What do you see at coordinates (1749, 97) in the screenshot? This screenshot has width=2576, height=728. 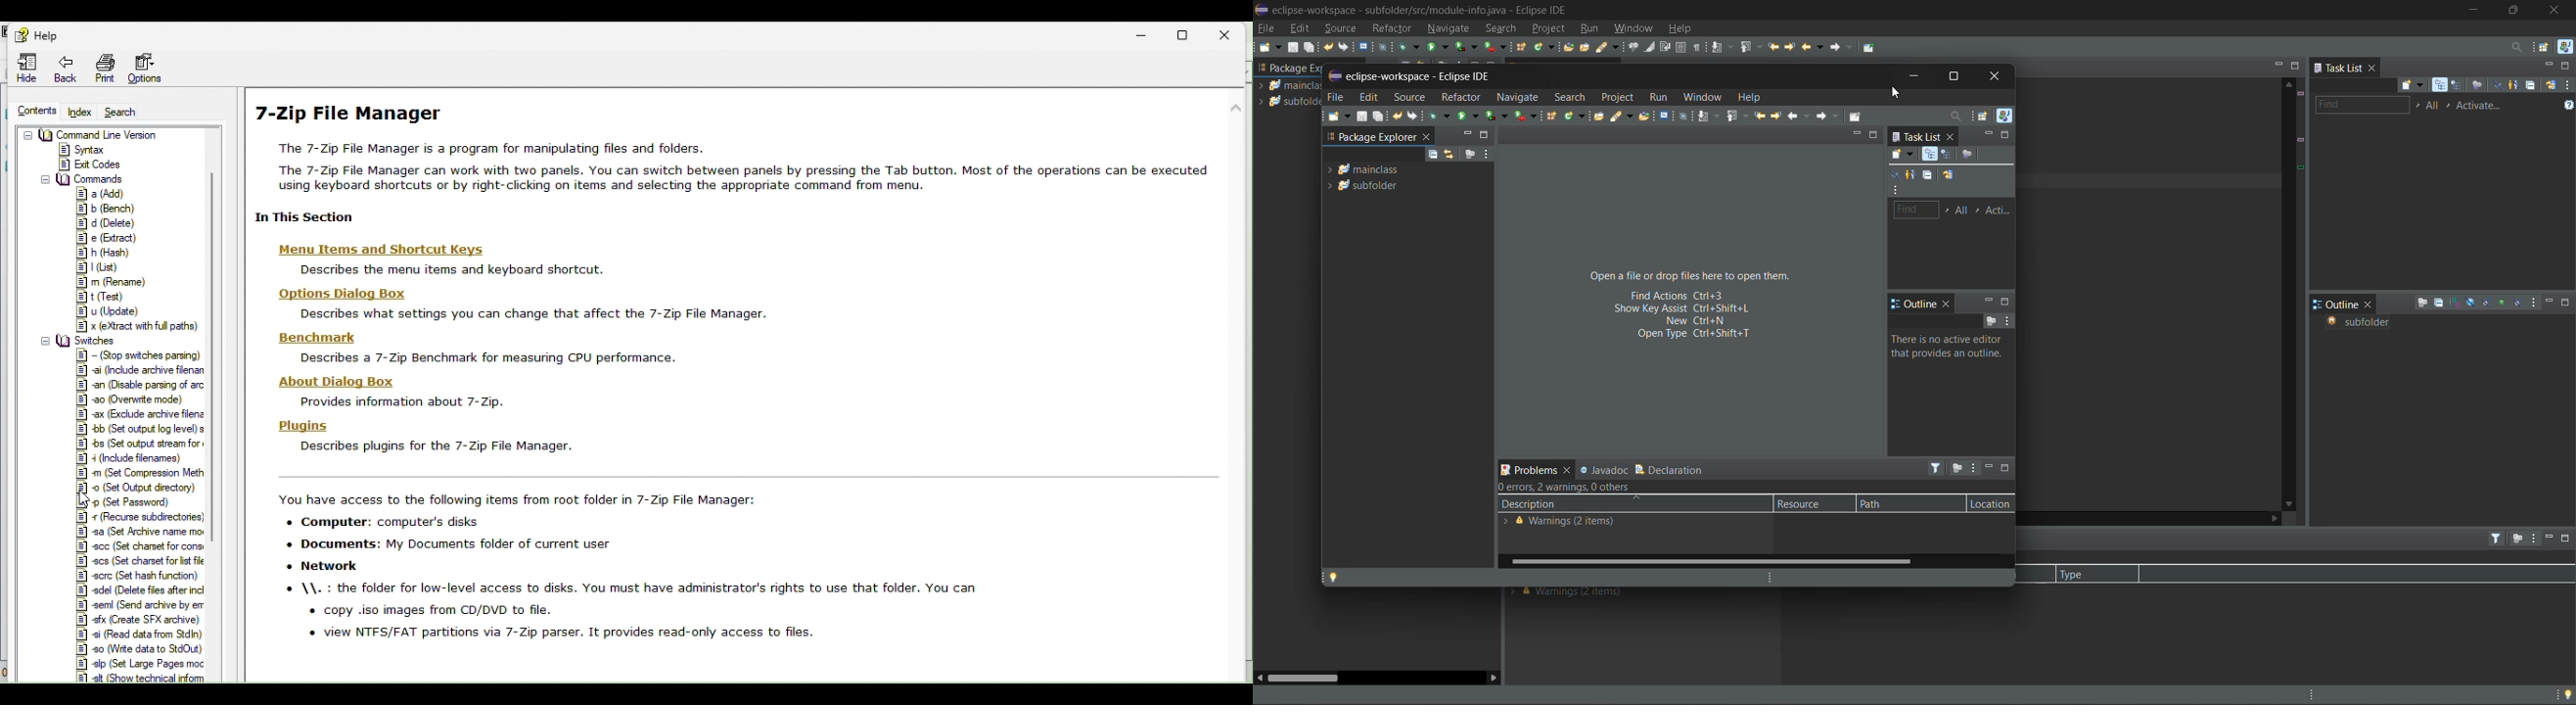 I see `help` at bounding box center [1749, 97].